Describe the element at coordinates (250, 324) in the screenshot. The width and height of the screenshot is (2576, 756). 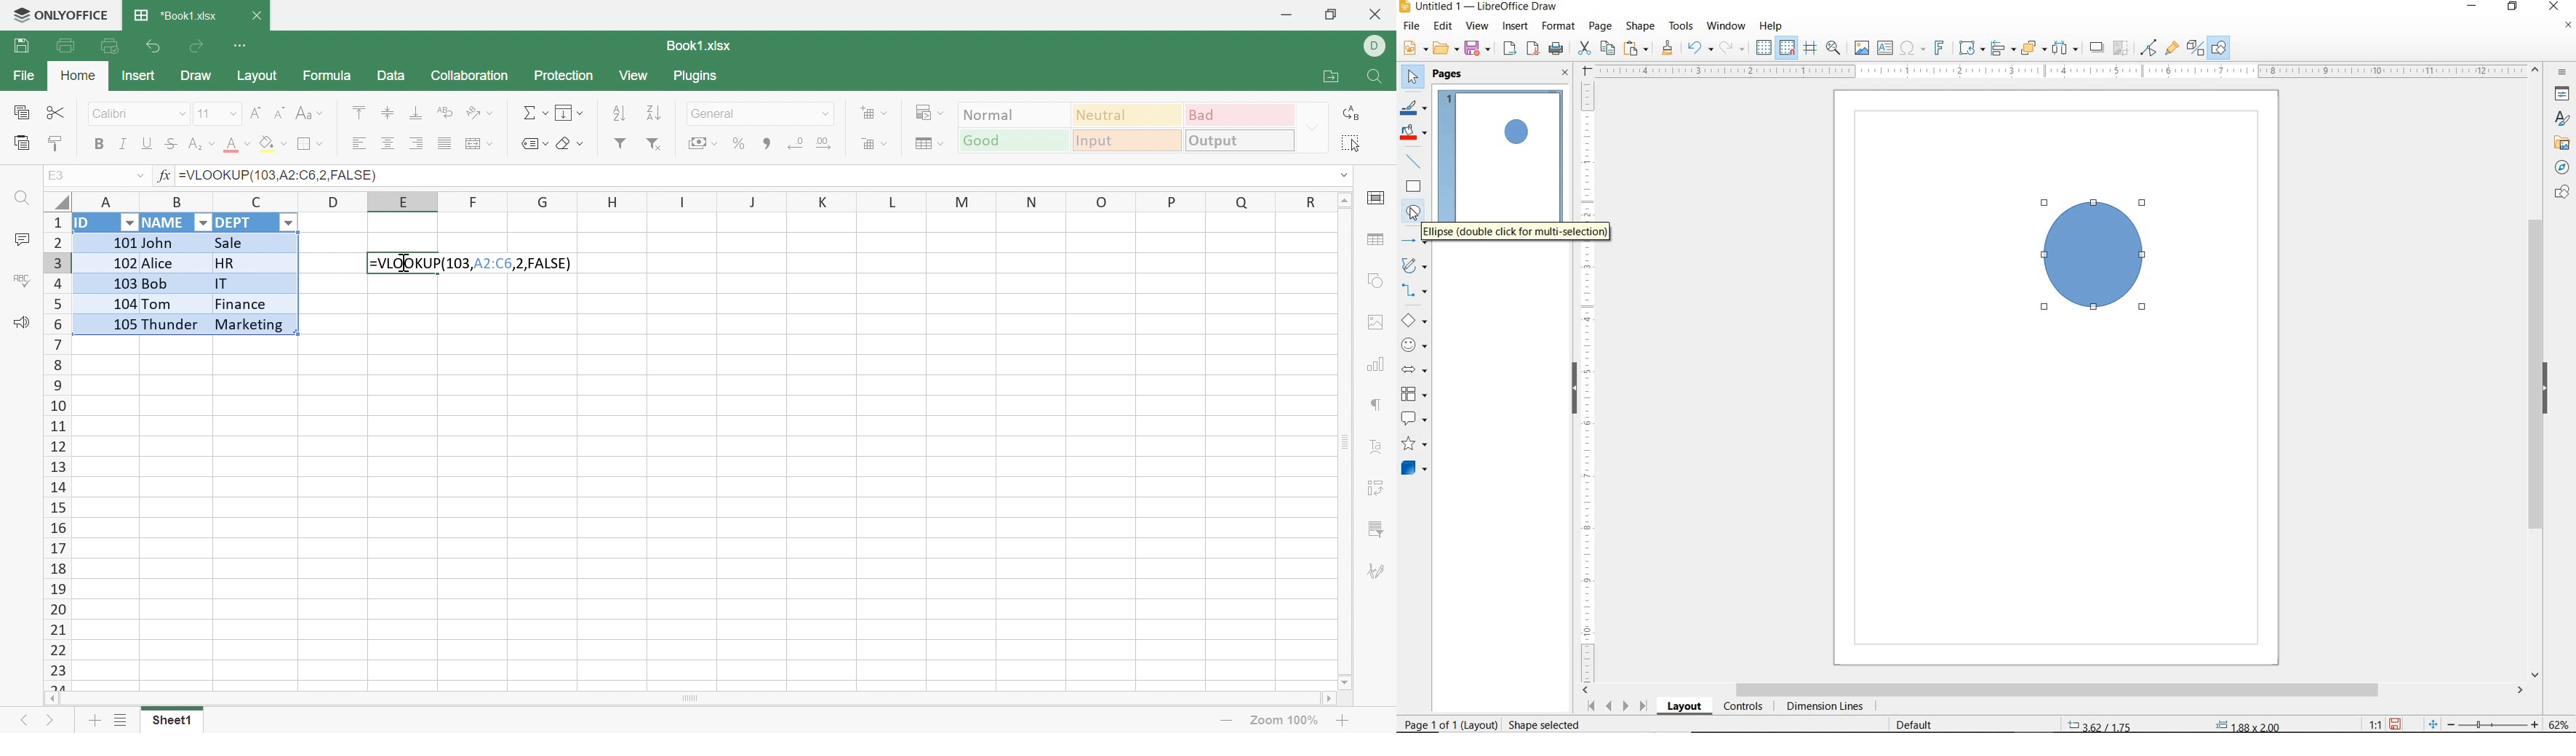
I see `Marketing` at that location.